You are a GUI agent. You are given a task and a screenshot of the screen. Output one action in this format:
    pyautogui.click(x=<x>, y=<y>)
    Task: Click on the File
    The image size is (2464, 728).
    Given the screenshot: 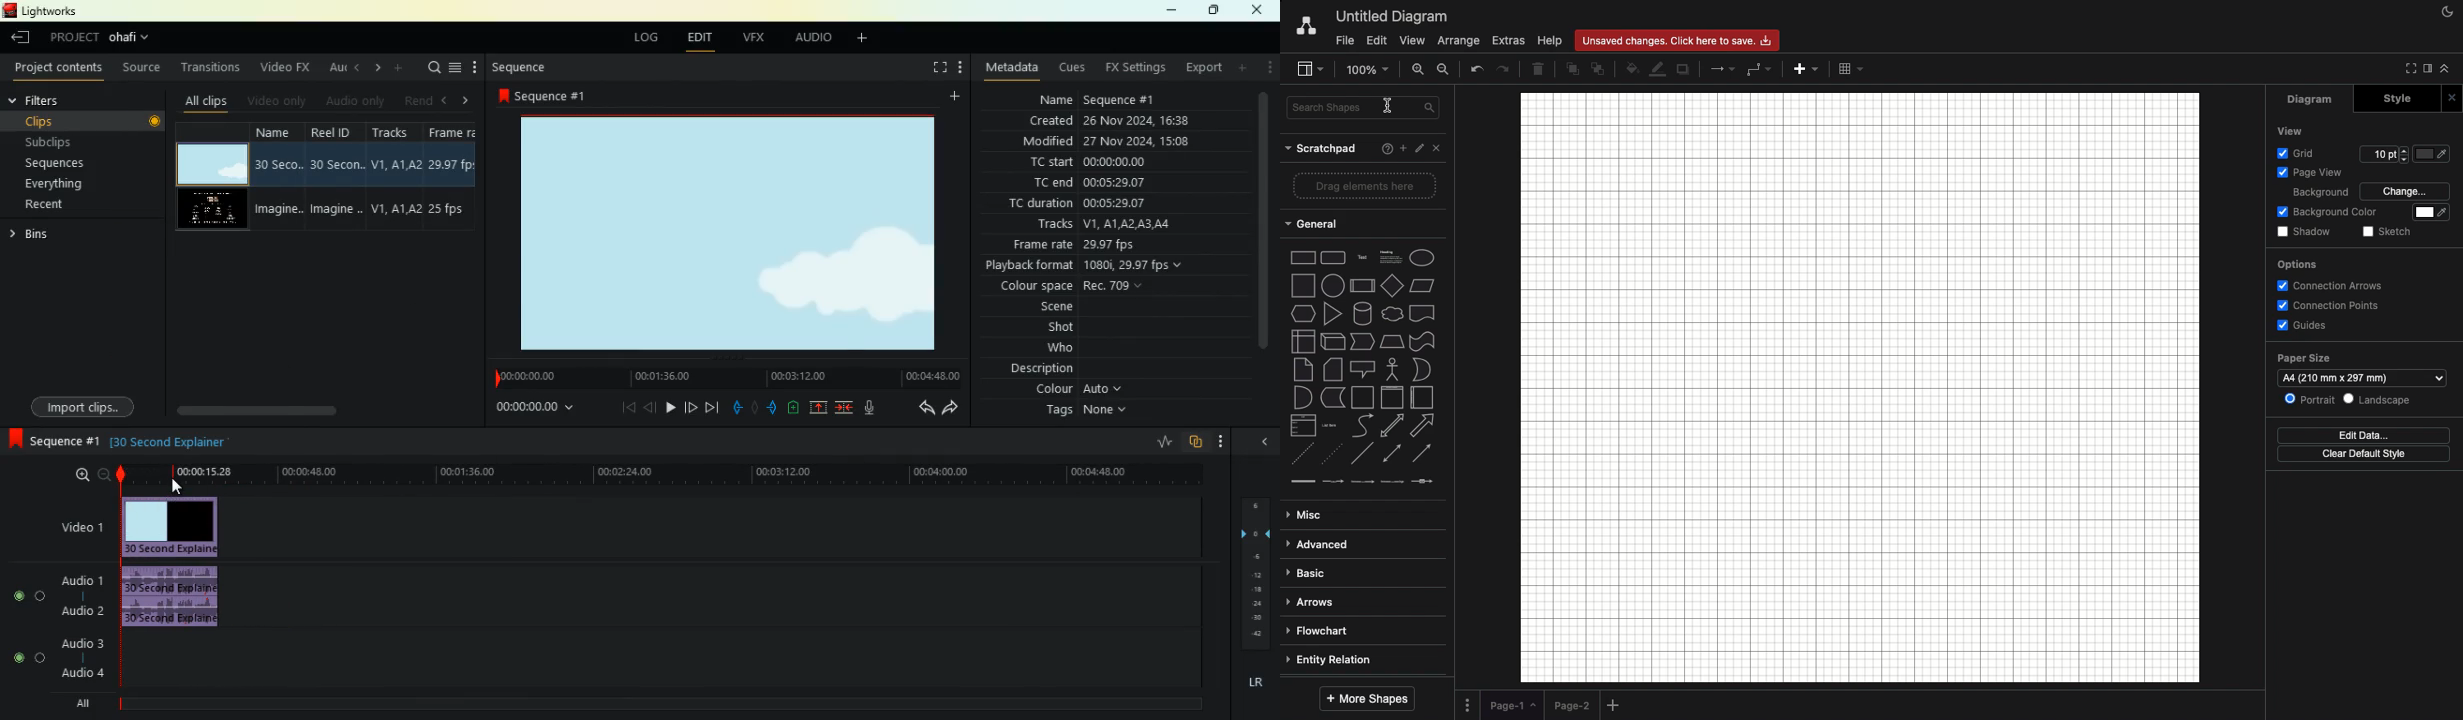 What is the action you would take?
    pyautogui.click(x=1342, y=41)
    